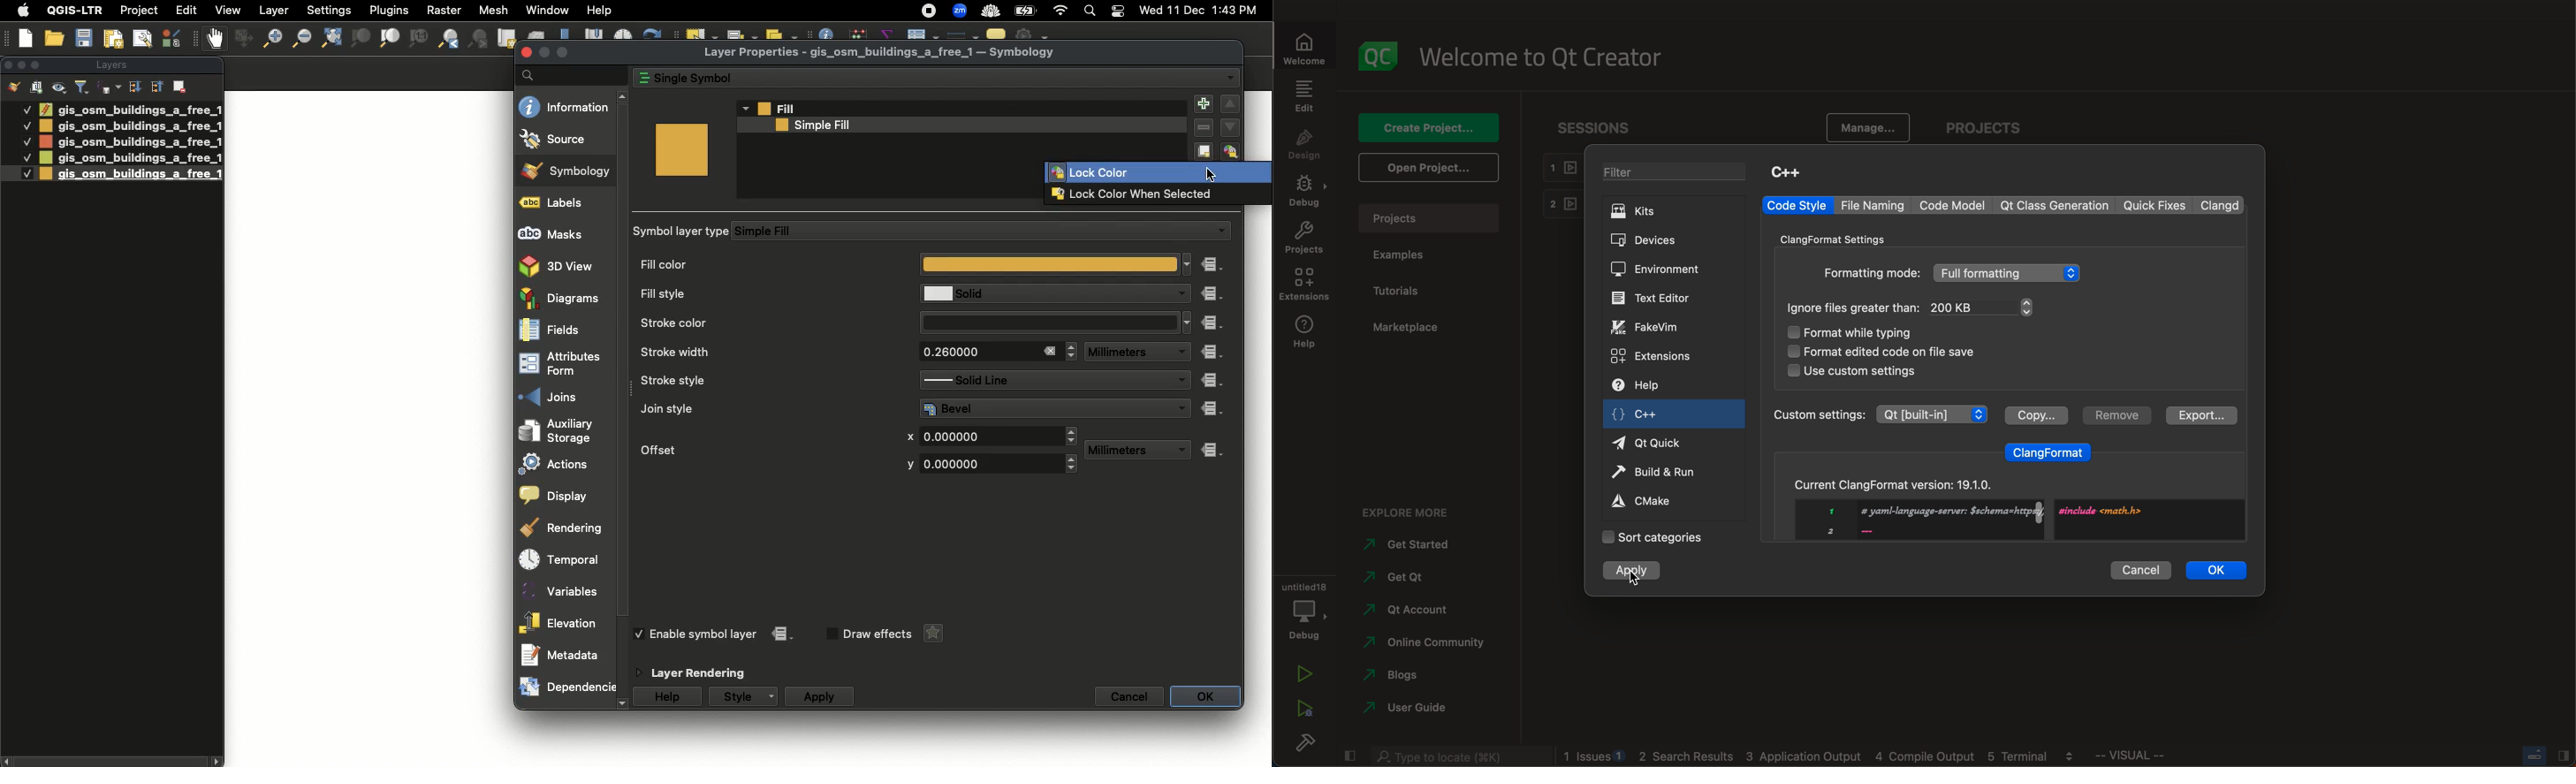  Describe the element at coordinates (642, 634) in the screenshot. I see `checked` at that location.